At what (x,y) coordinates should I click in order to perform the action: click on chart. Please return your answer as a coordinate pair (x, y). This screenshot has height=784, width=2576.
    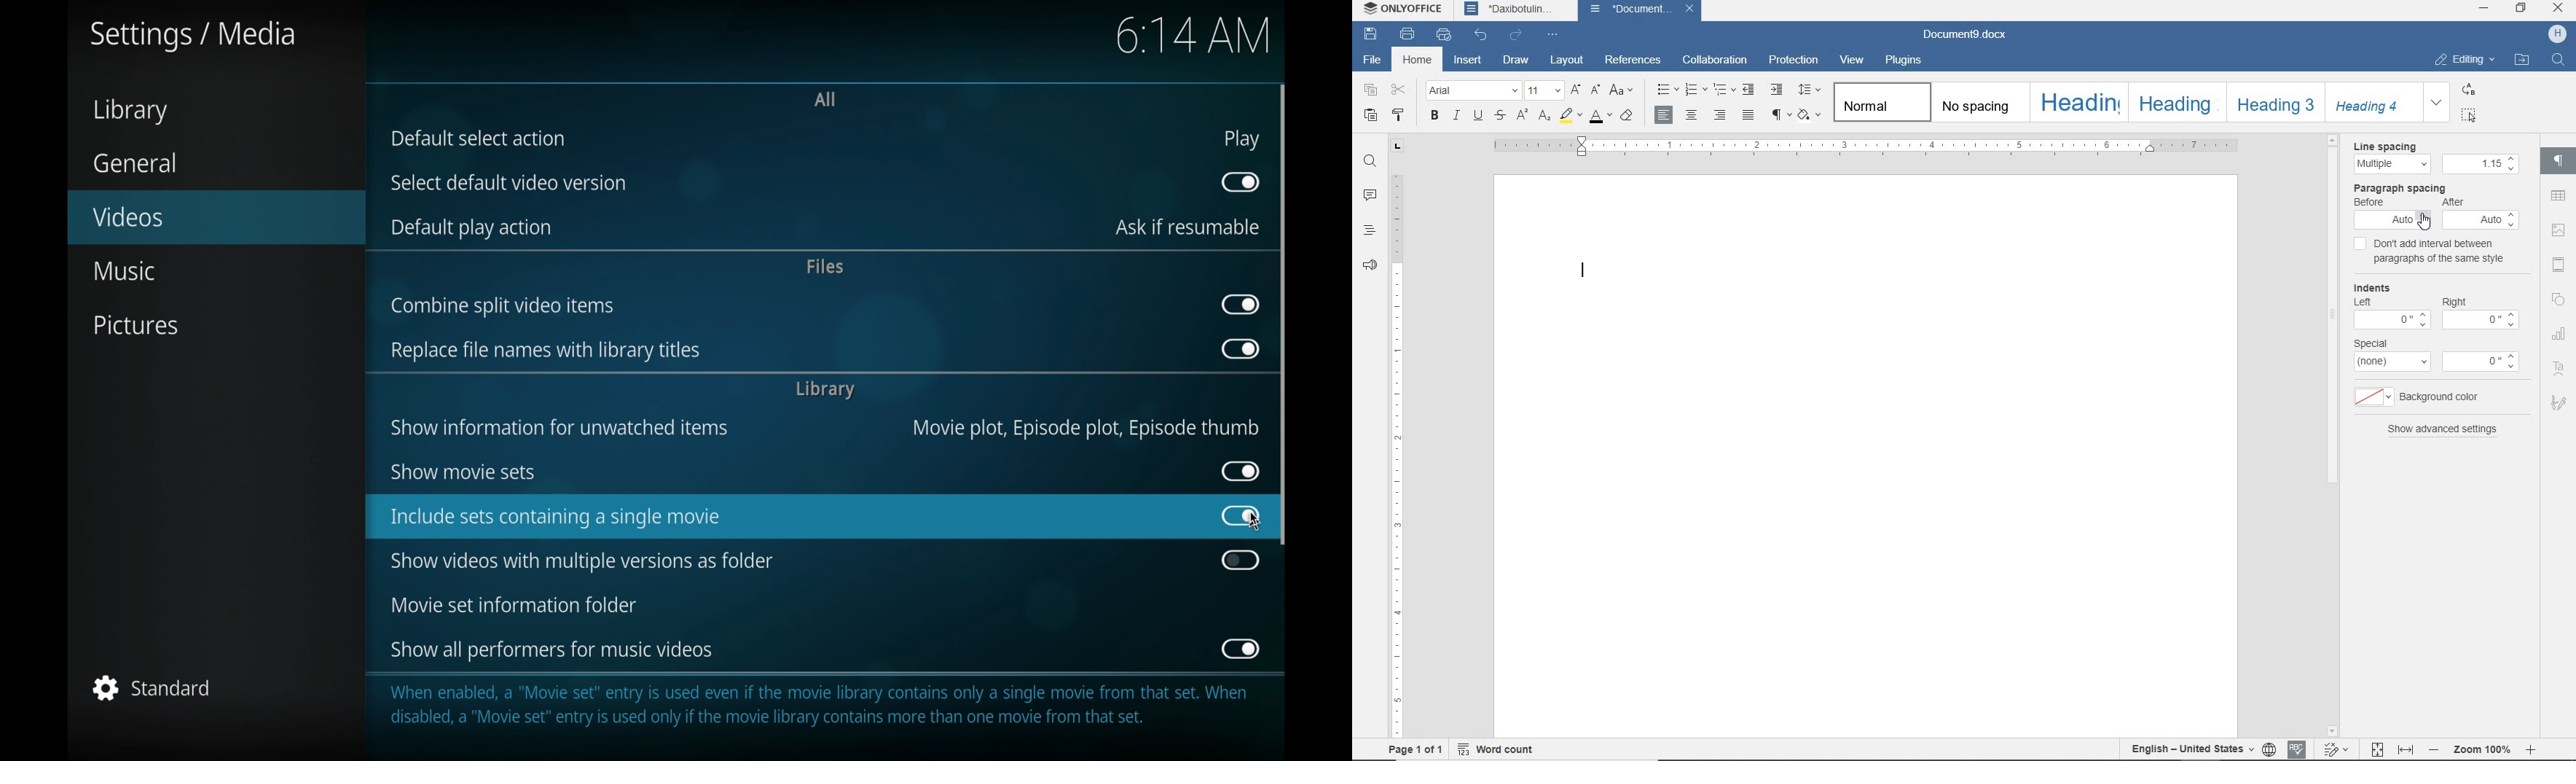
    Looking at the image, I should click on (2559, 335).